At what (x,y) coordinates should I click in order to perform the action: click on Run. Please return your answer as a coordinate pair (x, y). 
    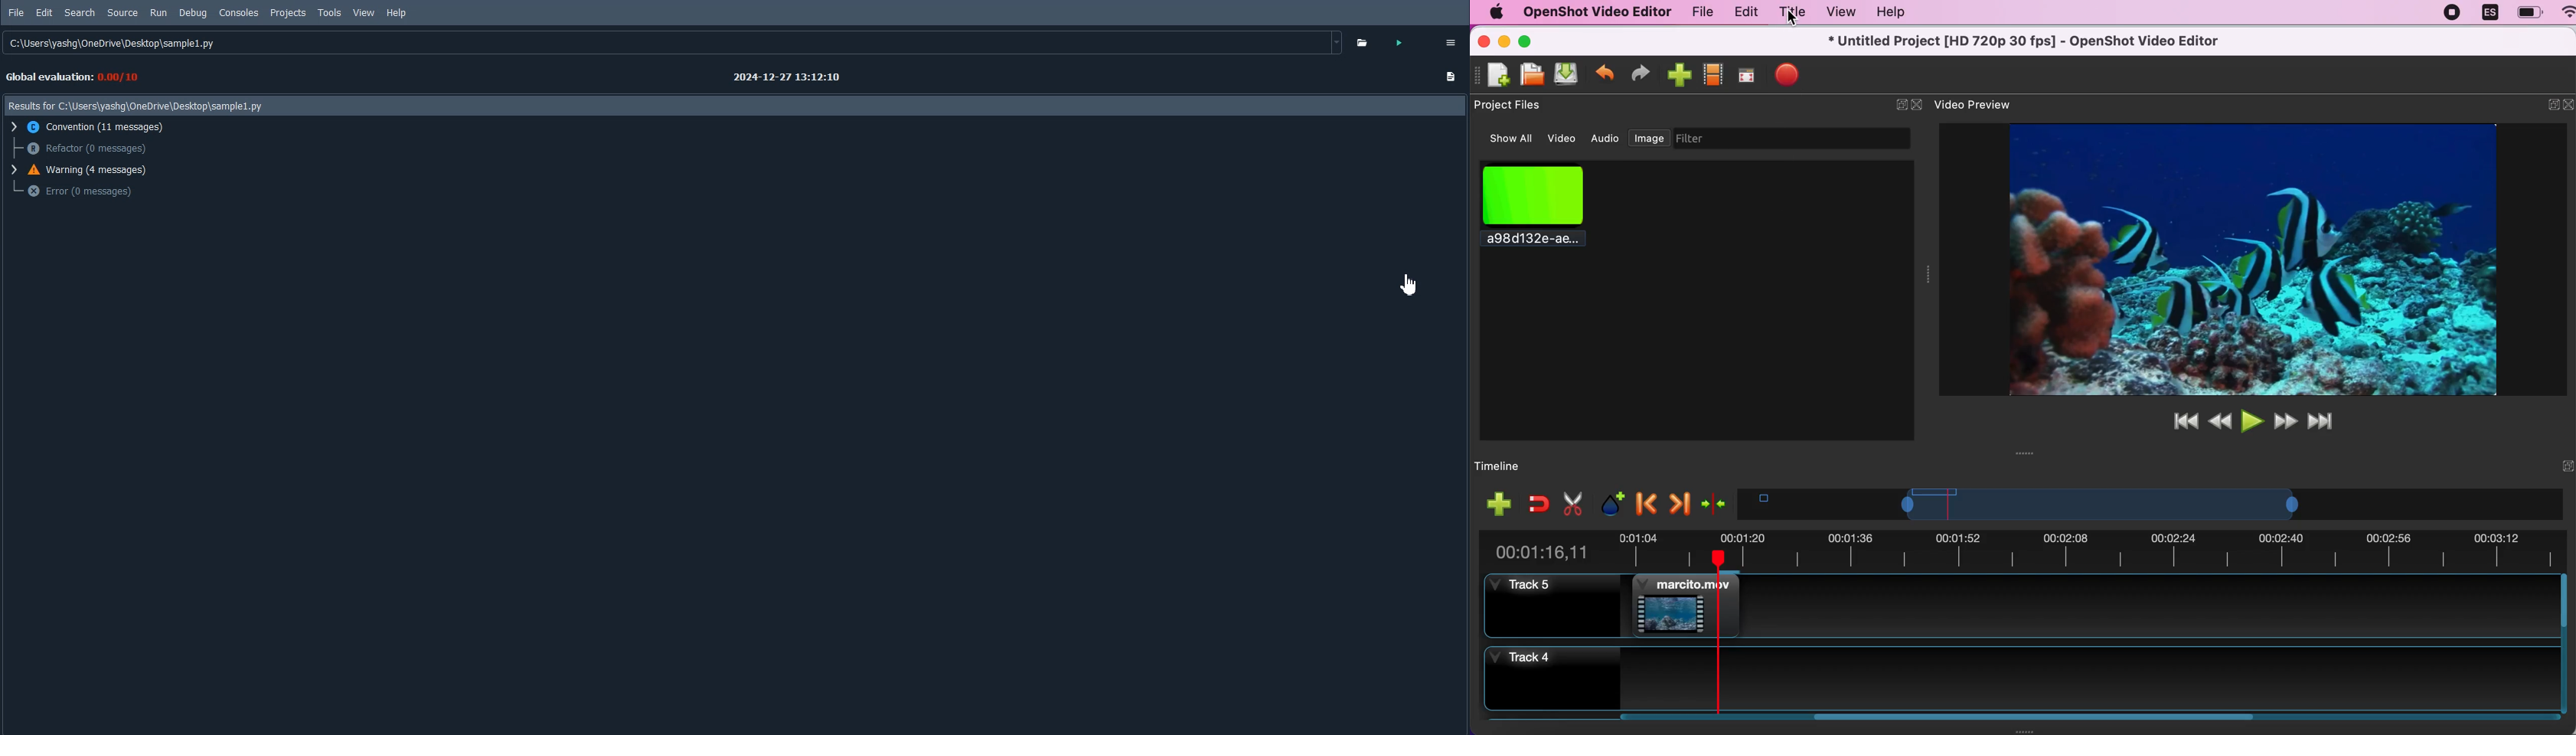
    Looking at the image, I should click on (158, 13).